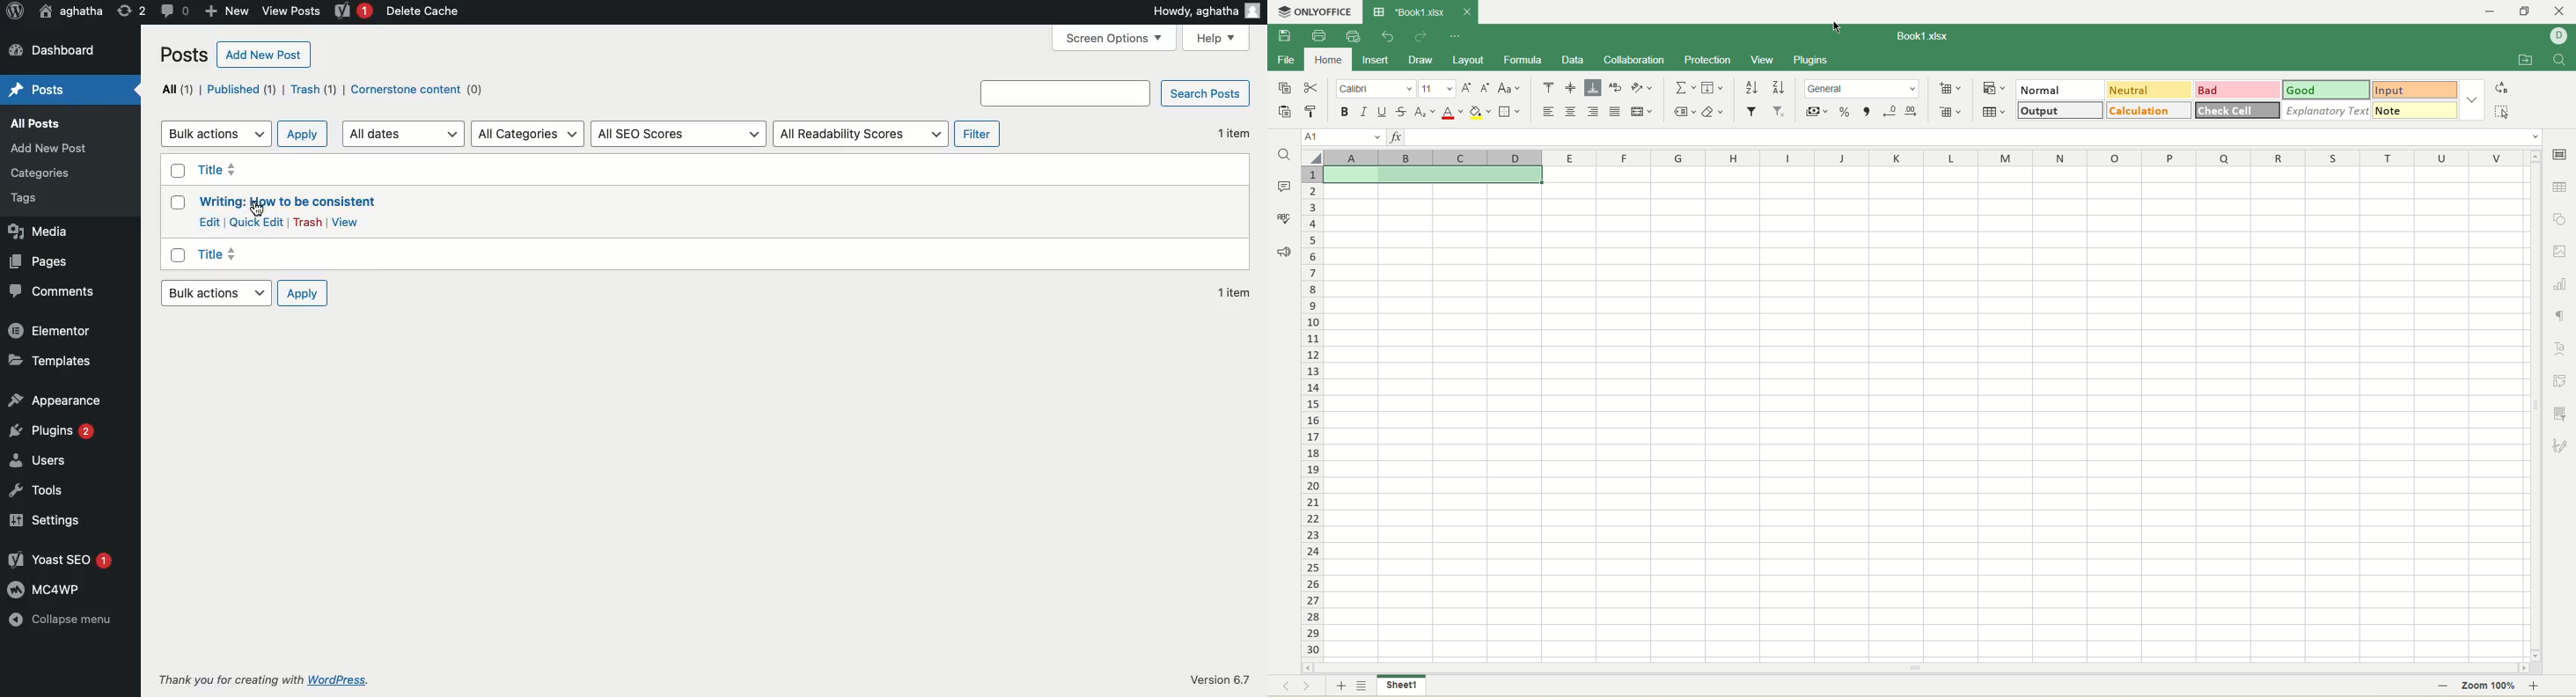 The height and width of the screenshot is (700, 2576). Describe the element at coordinates (1115, 39) in the screenshot. I see `Screen options` at that location.